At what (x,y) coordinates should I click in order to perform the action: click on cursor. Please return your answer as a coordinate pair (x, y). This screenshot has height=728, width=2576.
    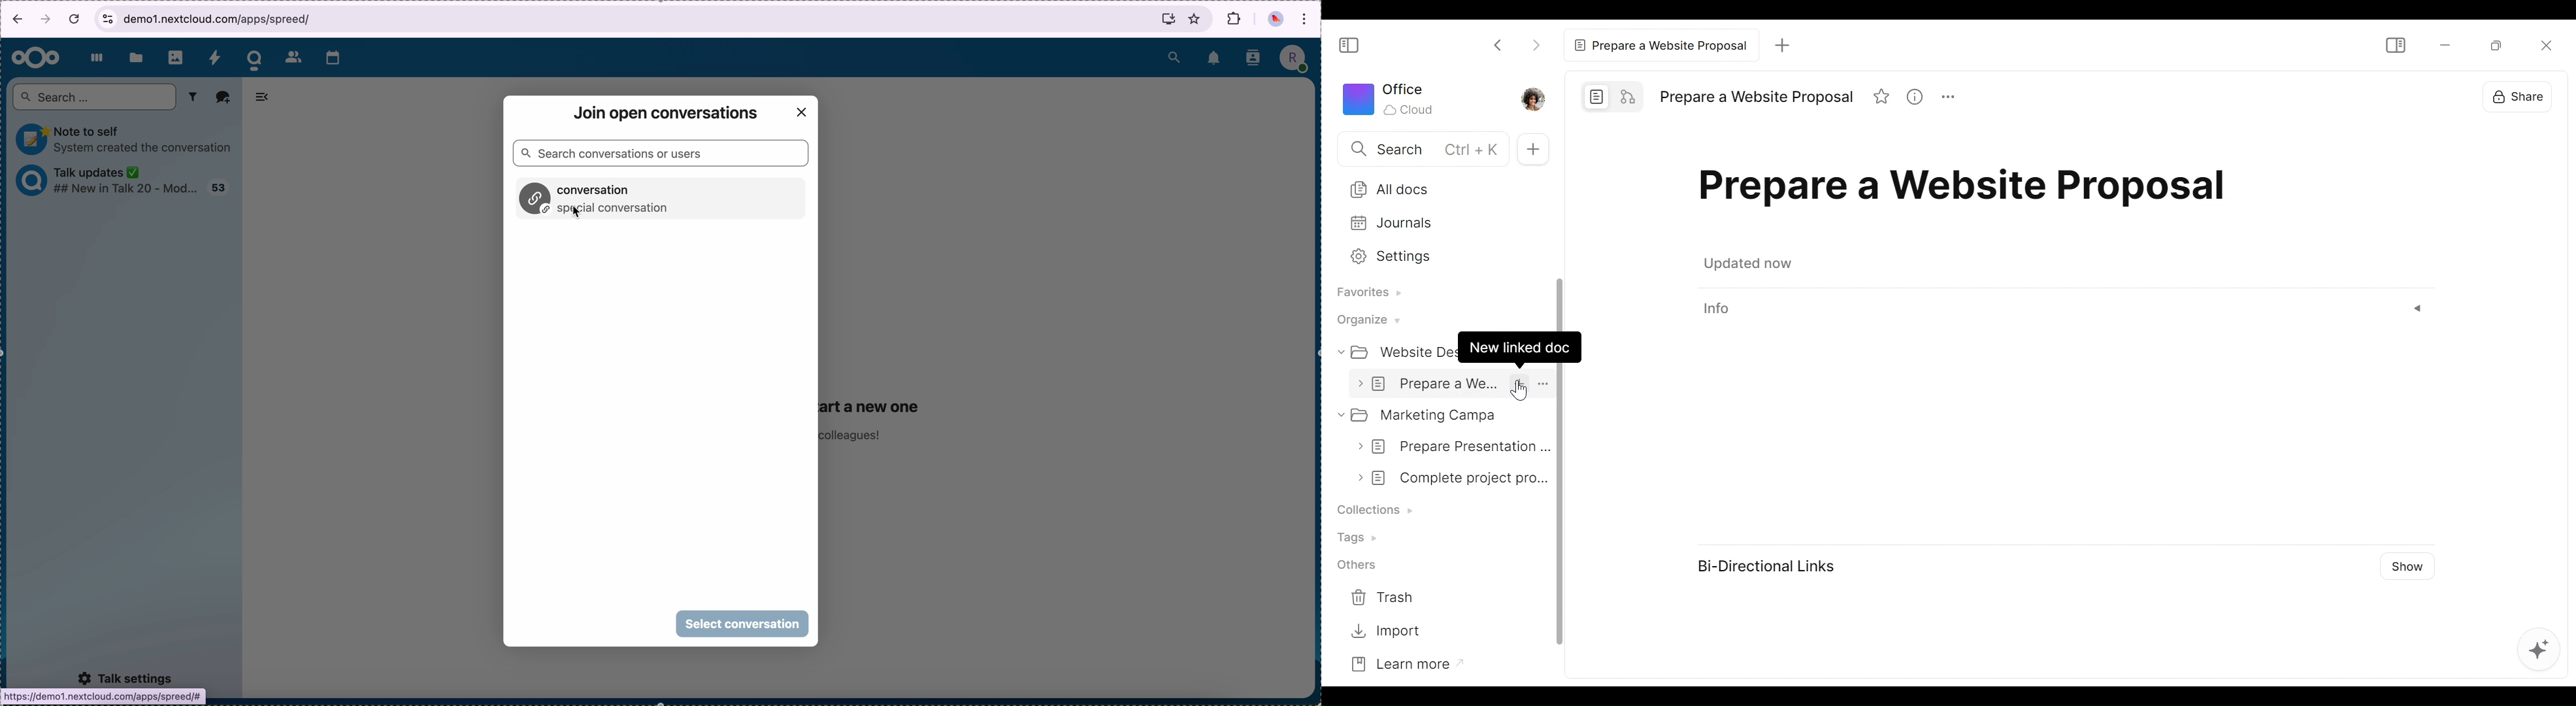
    Looking at the image, I should click on (576, 213).